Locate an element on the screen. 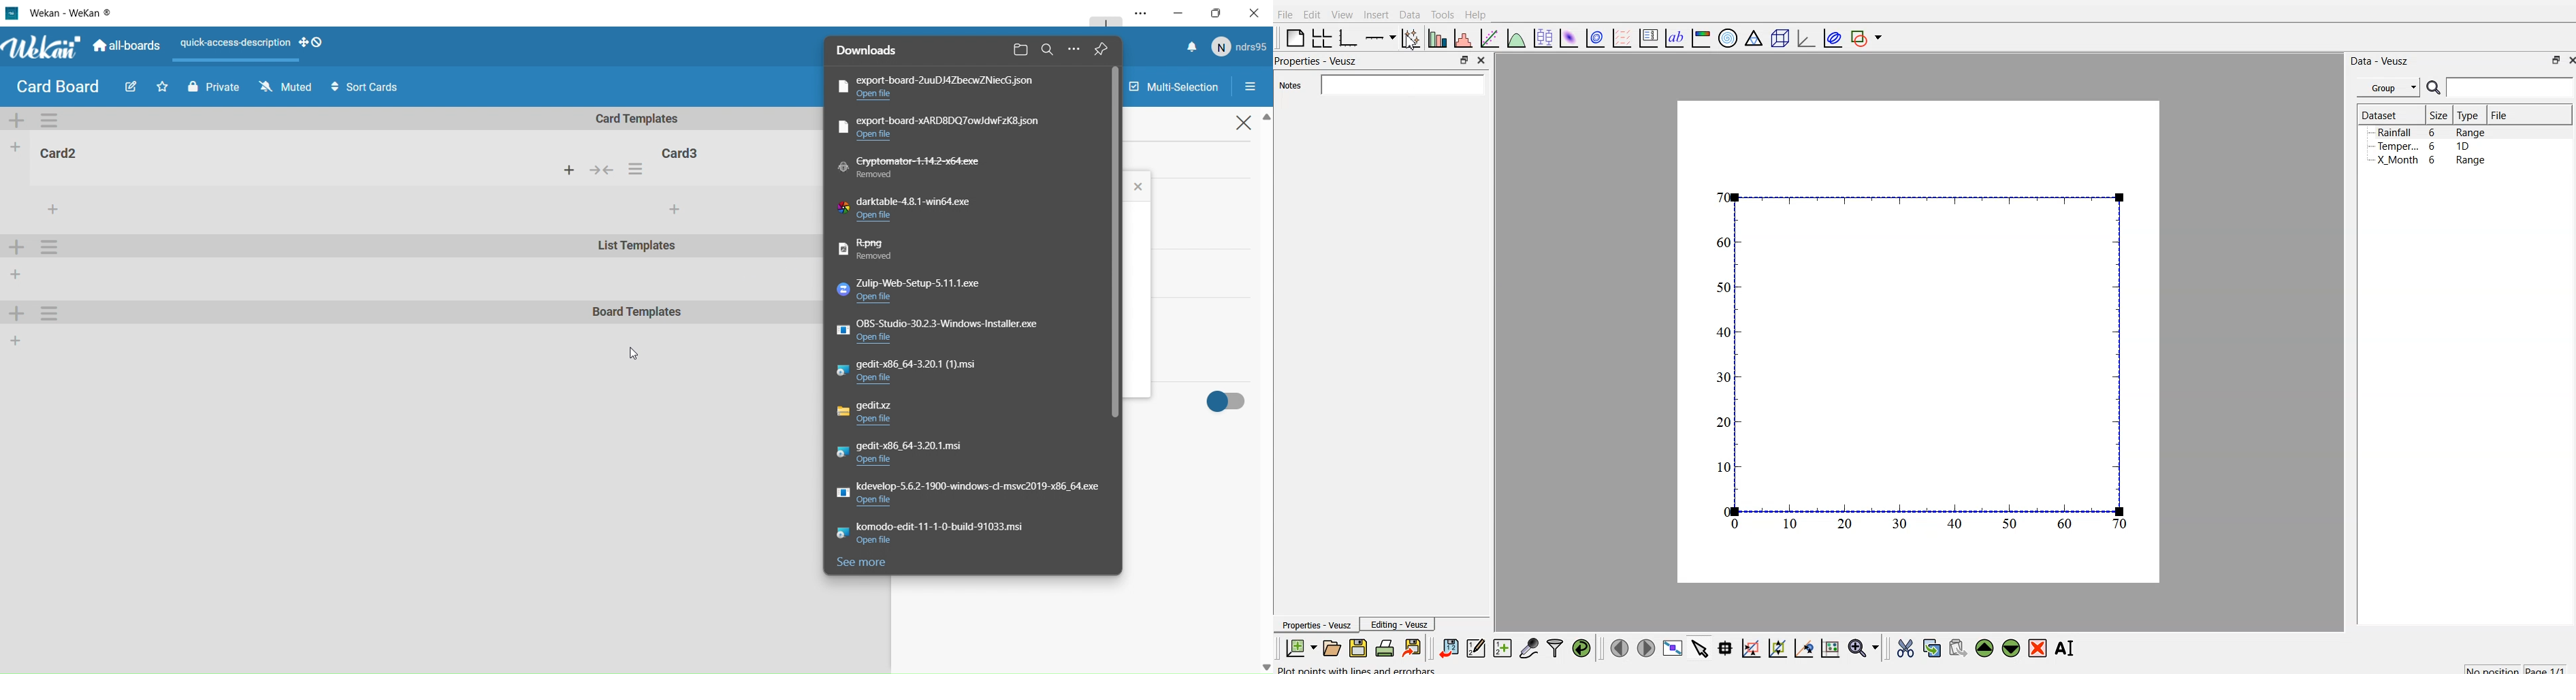 The image size is (2576, 700). downloaded file is located at coordinates (911, 454).